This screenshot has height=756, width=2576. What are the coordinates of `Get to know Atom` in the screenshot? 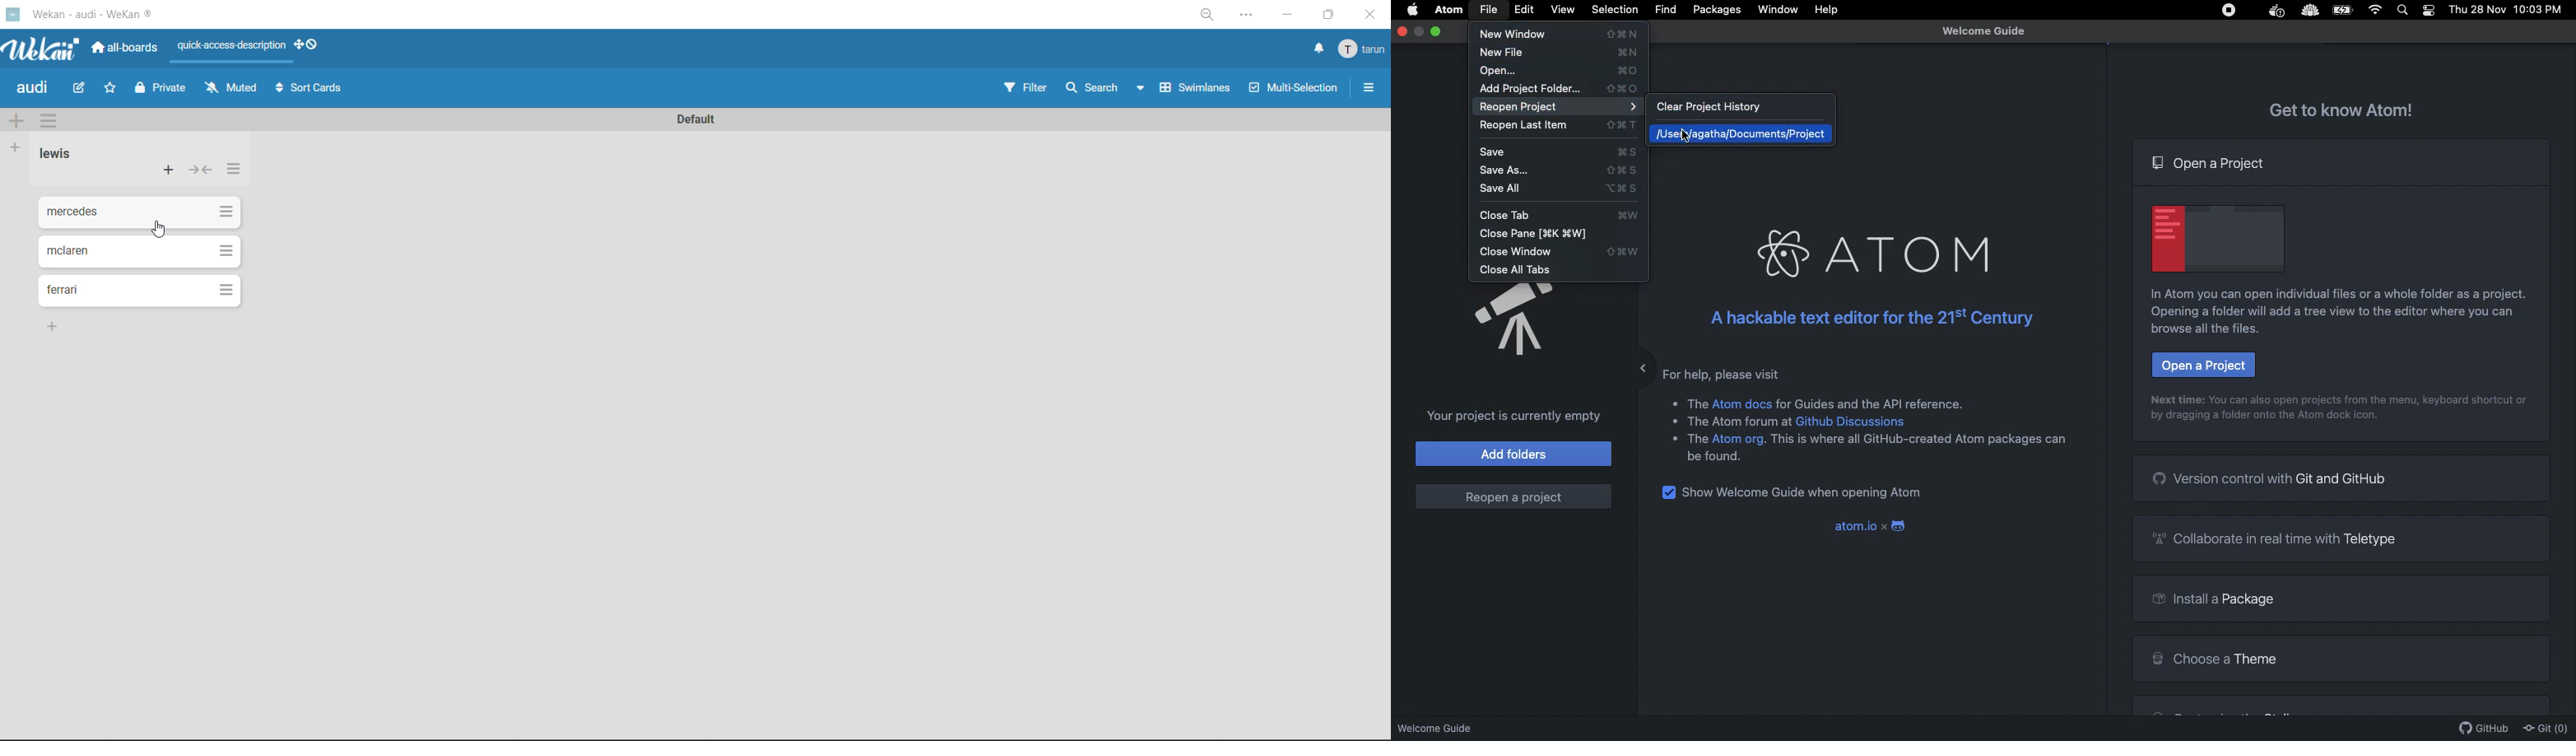 It's located at (2342, 108).